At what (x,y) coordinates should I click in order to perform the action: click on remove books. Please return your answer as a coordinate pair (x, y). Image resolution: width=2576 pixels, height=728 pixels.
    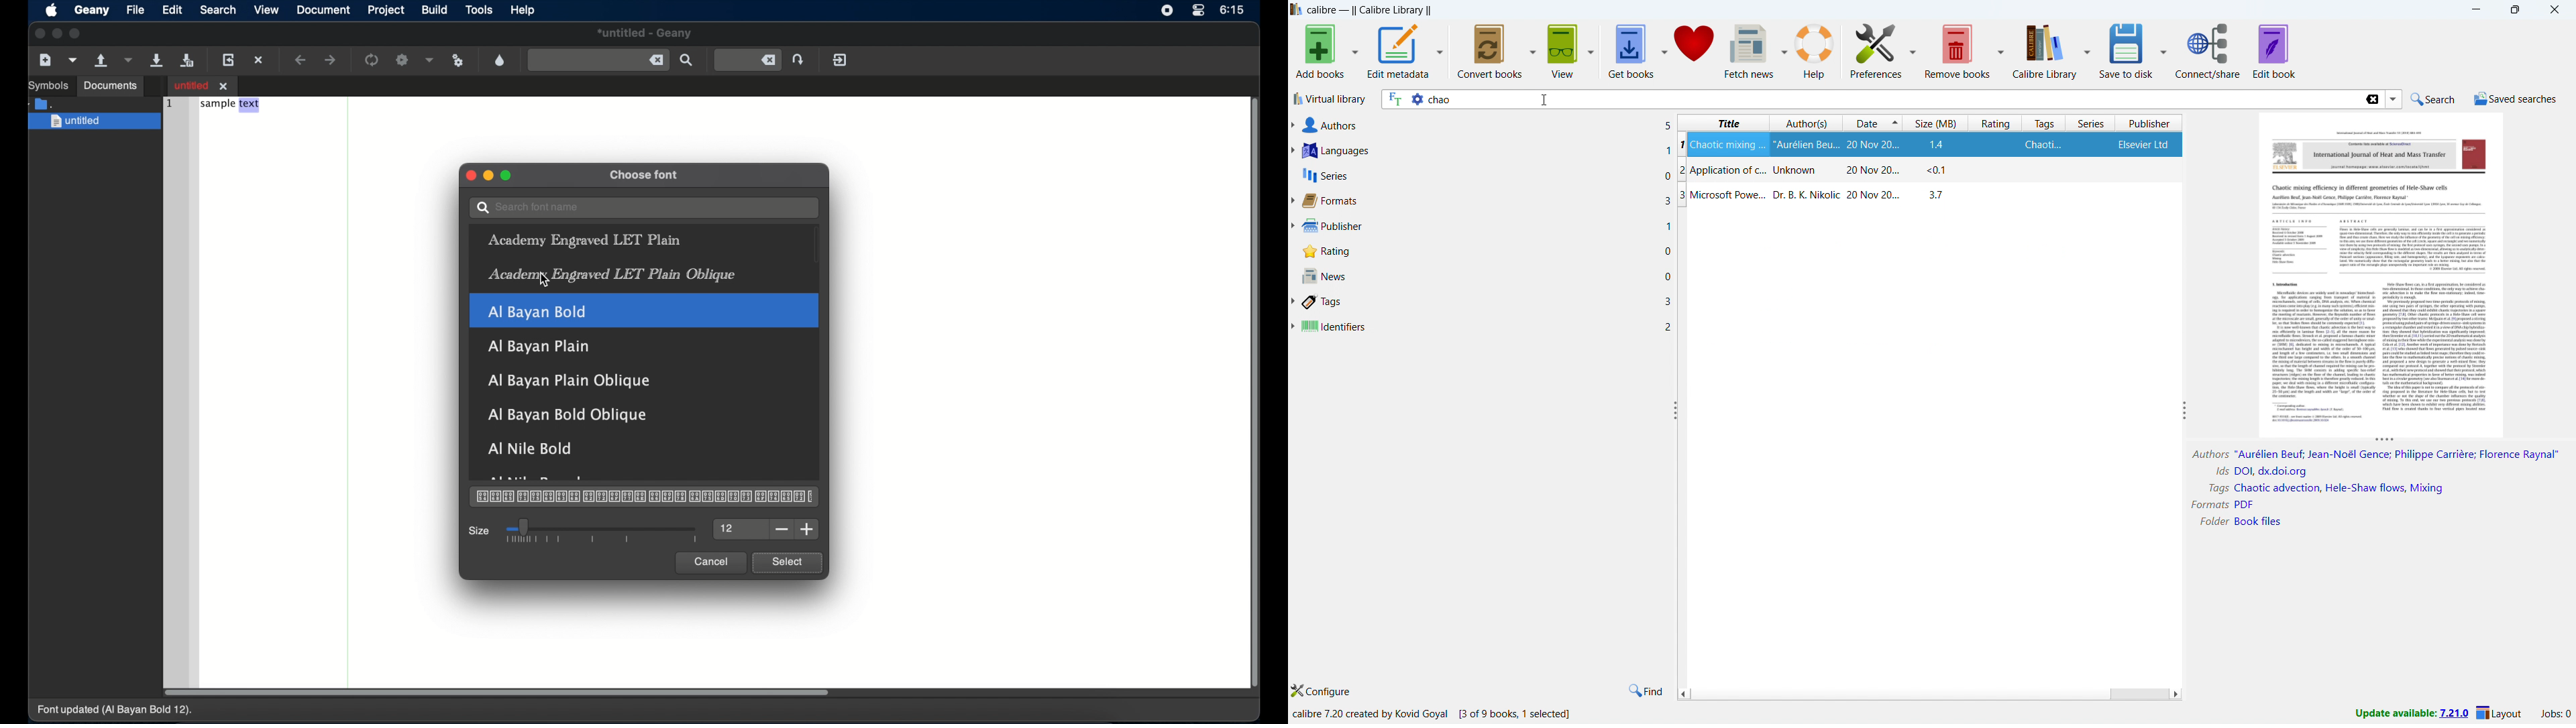
    Looking at the image, I should click on (1958, 50).